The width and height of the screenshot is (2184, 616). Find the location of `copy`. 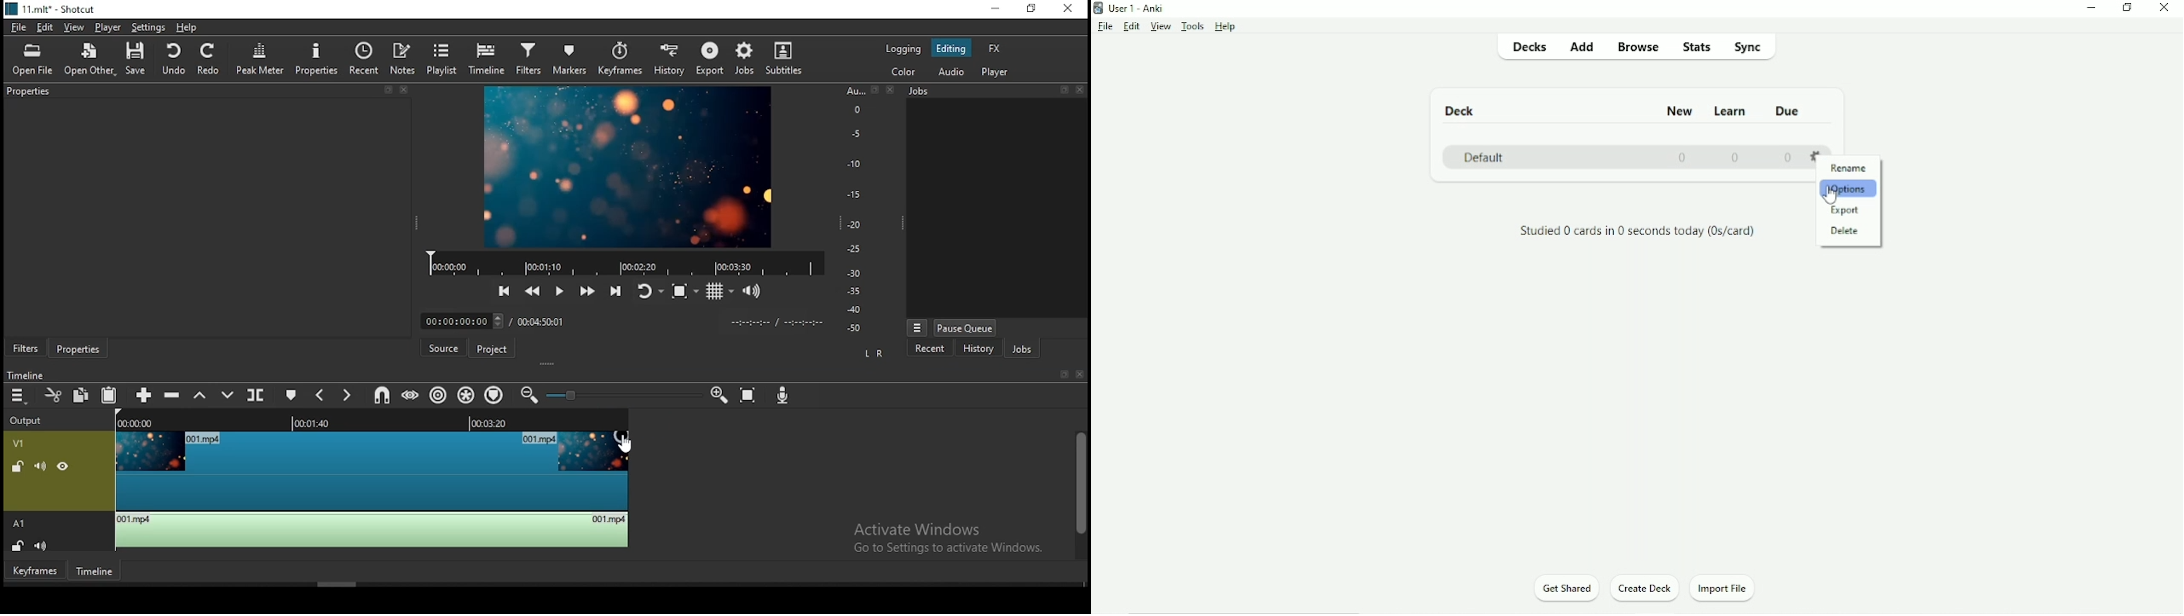

copy is located at coordinates (82, 397).